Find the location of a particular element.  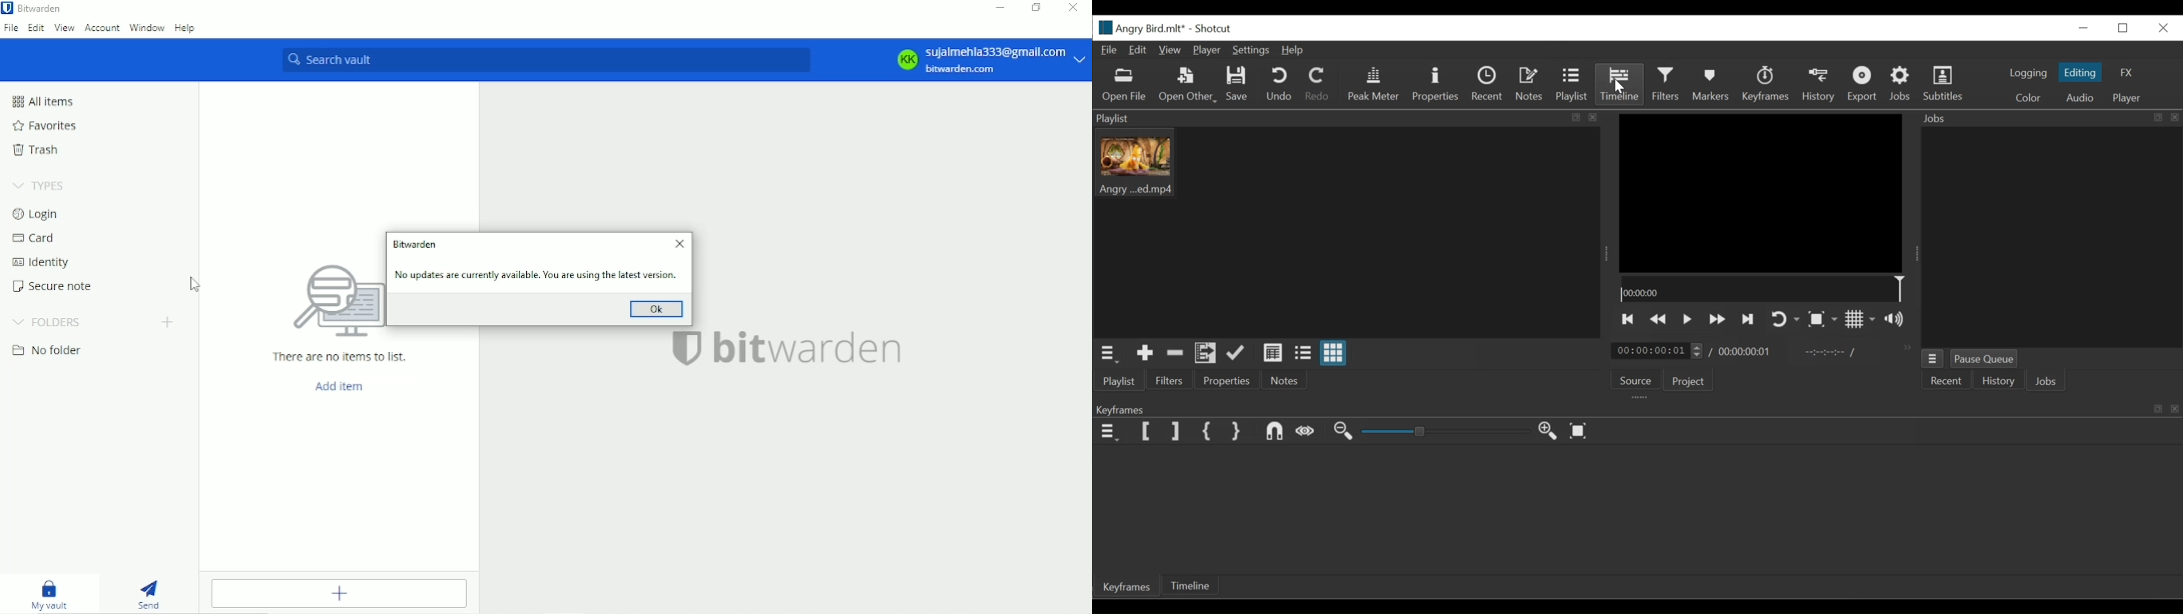

File is located at coordinates (1110, 51).